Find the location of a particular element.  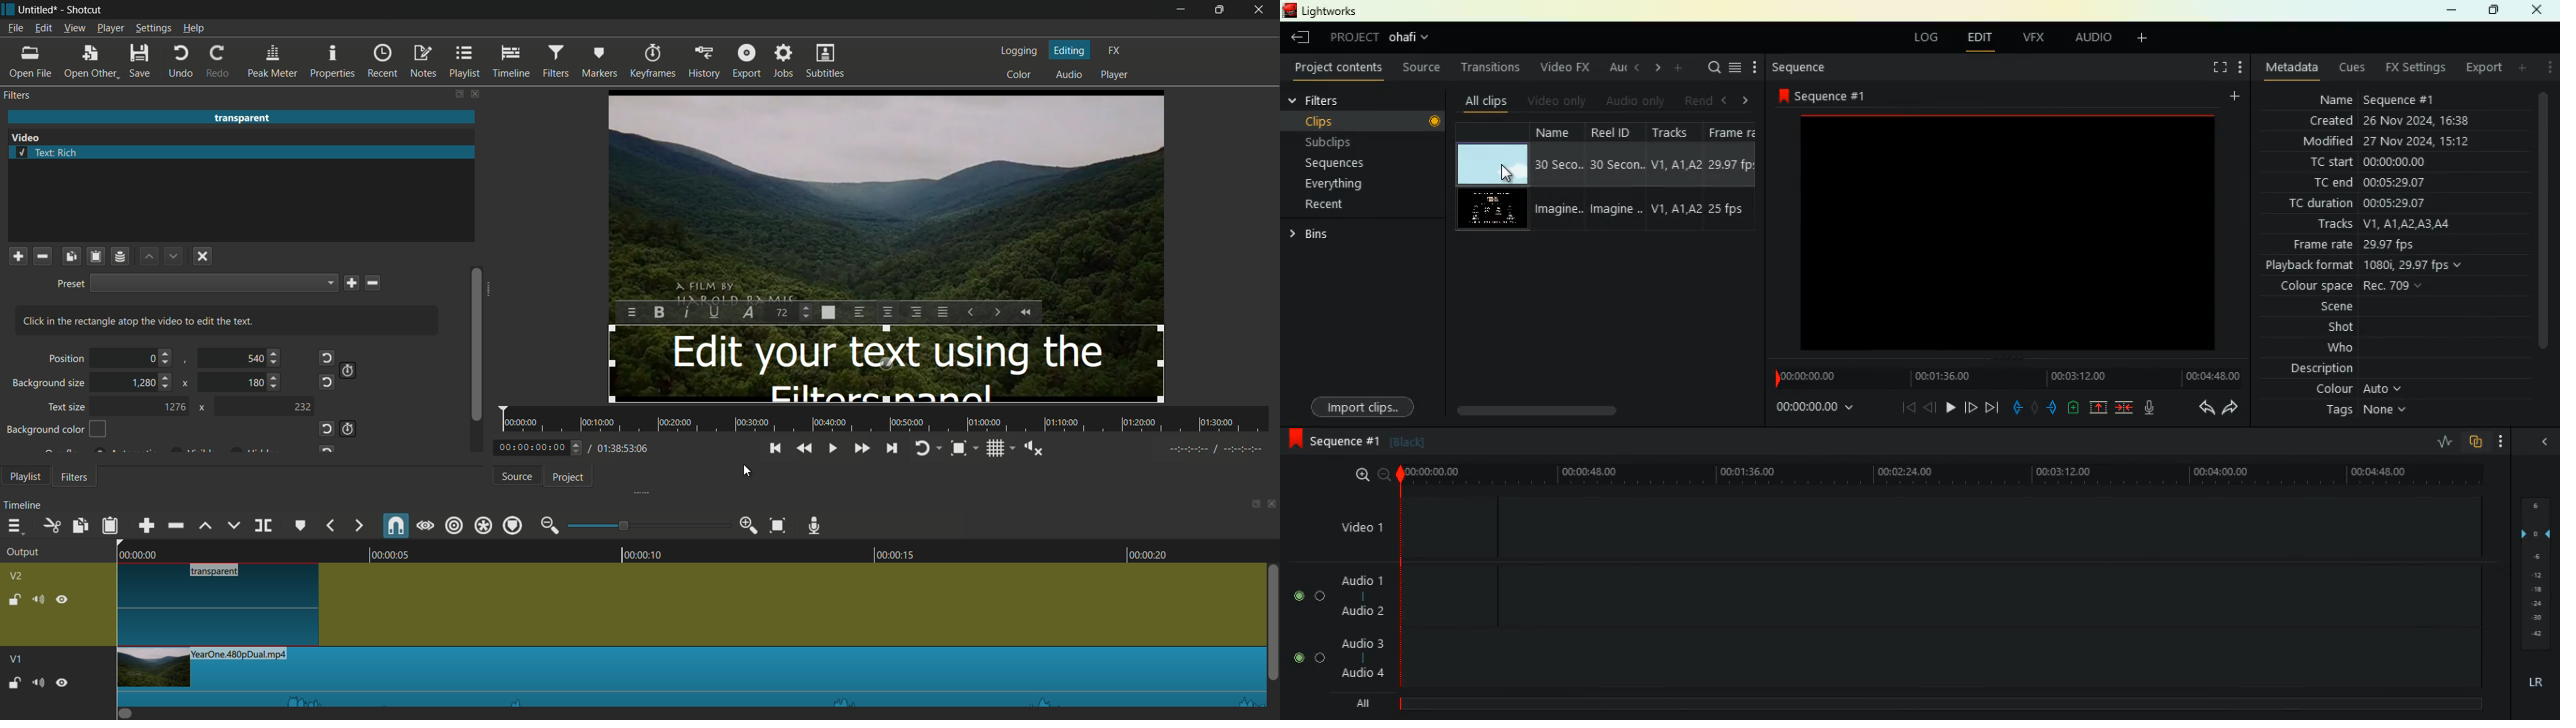

tc duration is located at coordinates (2383, 204).